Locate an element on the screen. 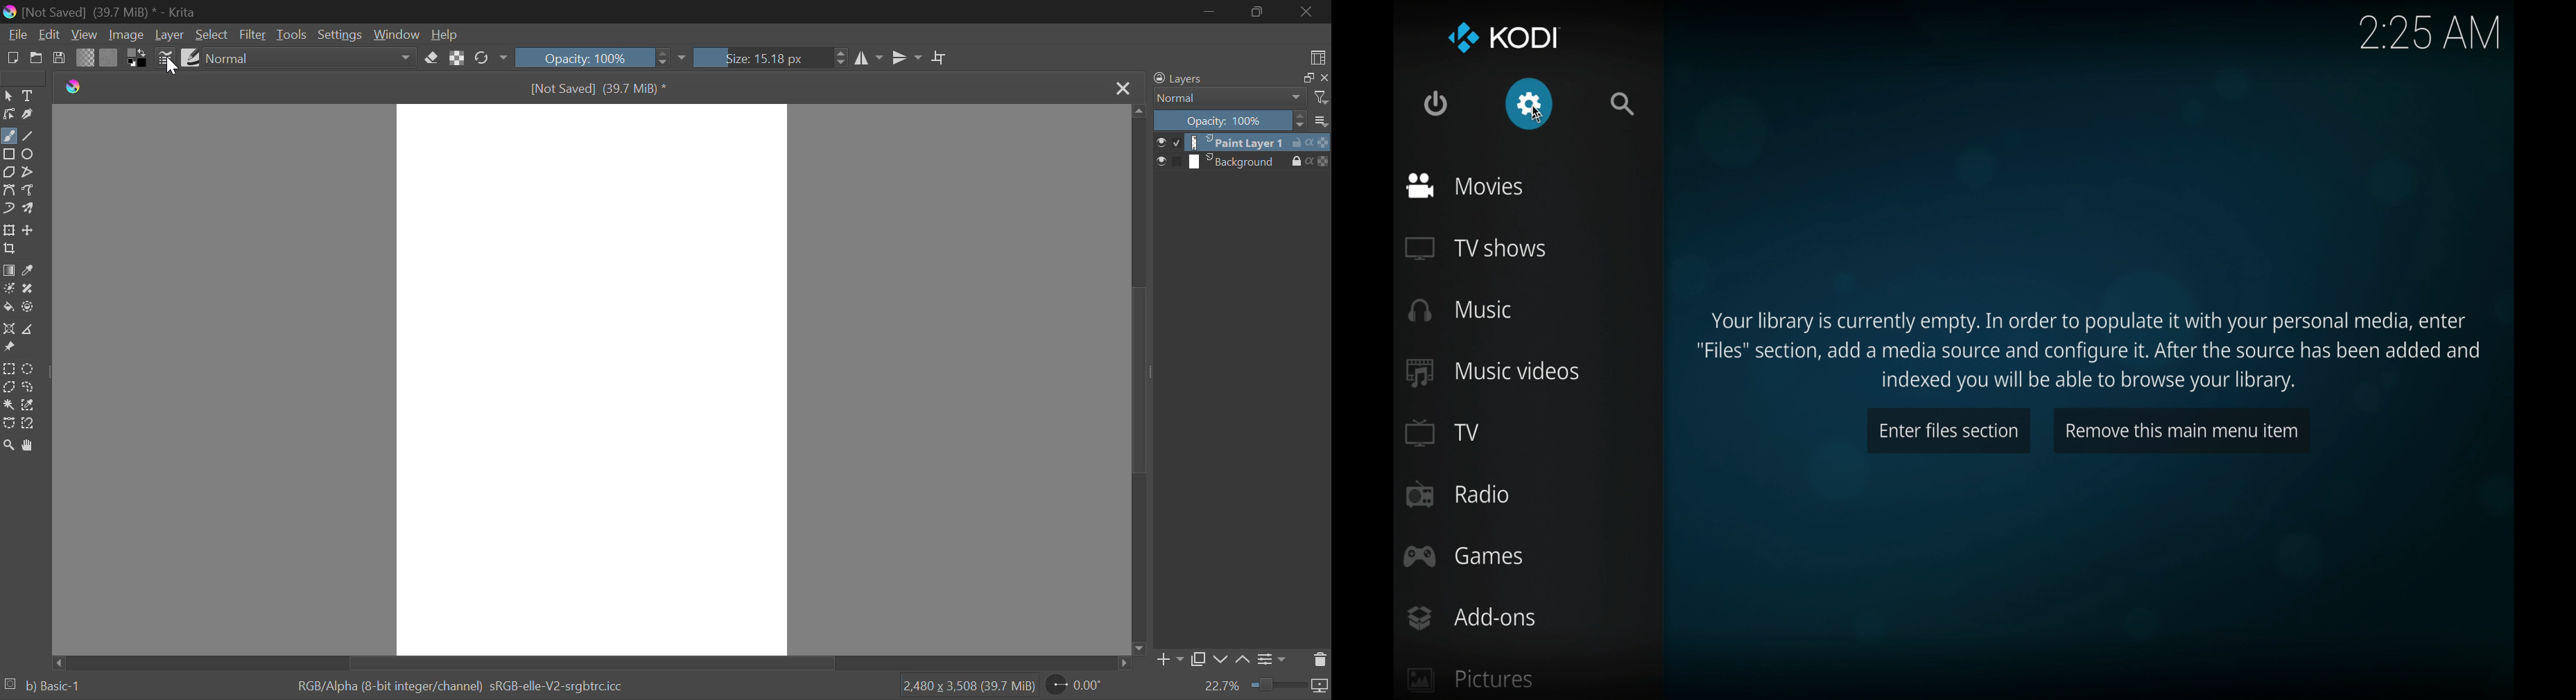 This screenshot has height=700, width=2576. Rectangle Selection is located at coordinates (9, 368).